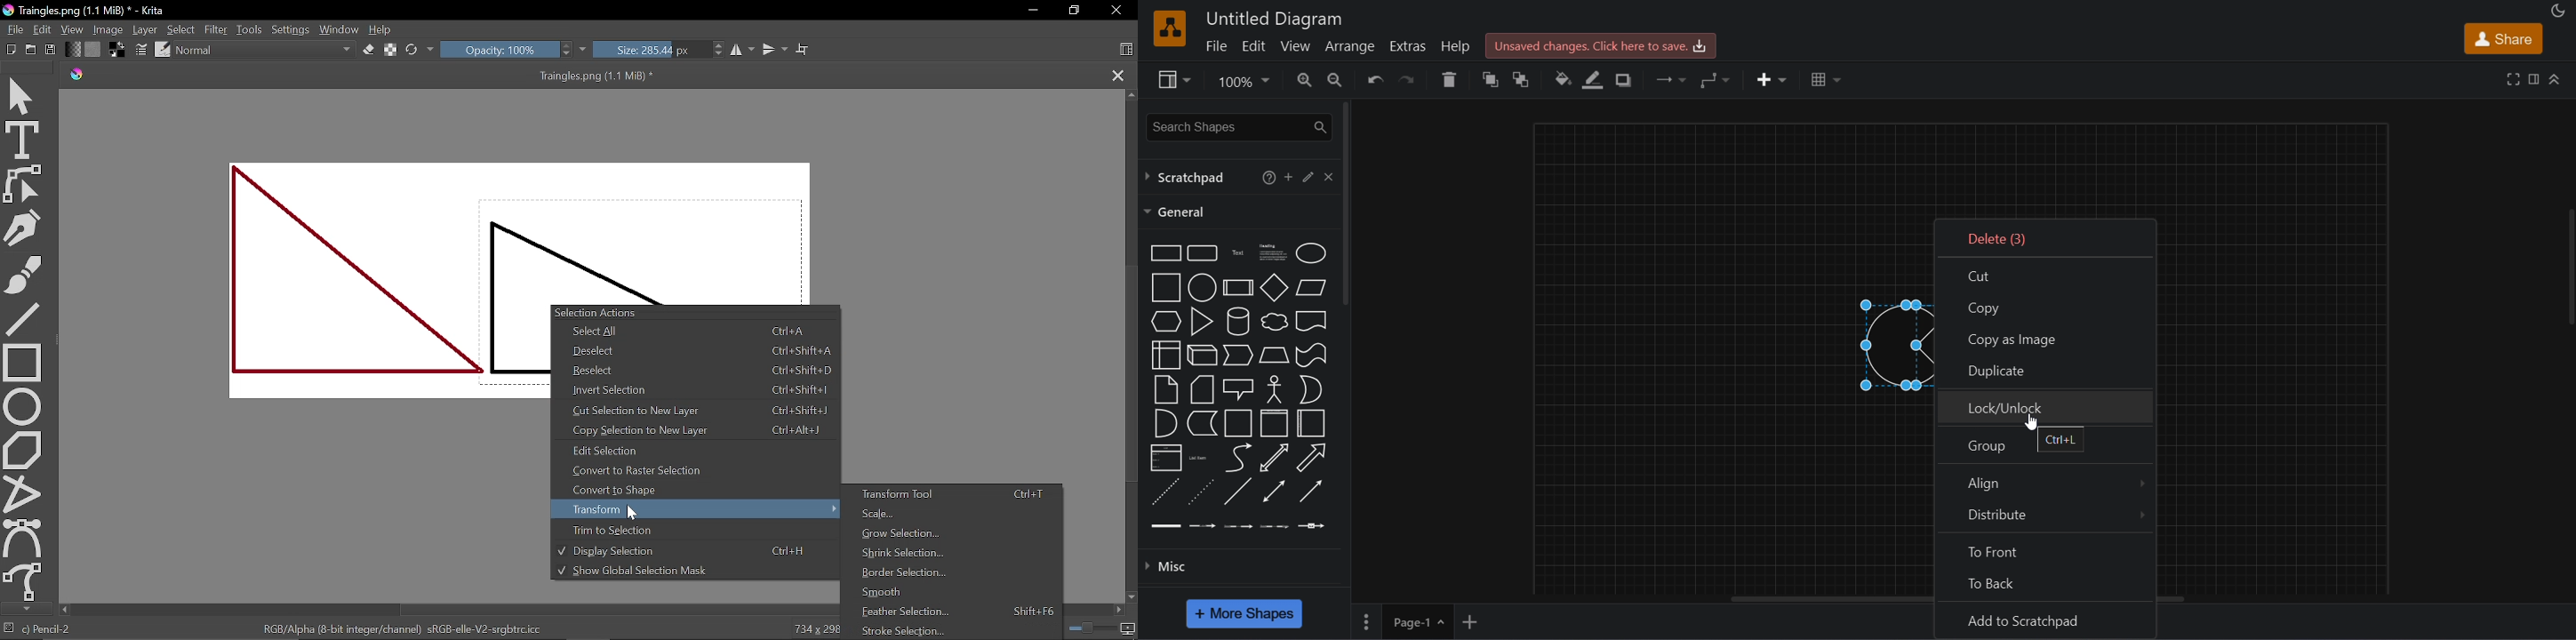 The image size is (2576, 644). Describe the element at coordinates (1773, 80) in the screenshot. I see `insert ` at that location.